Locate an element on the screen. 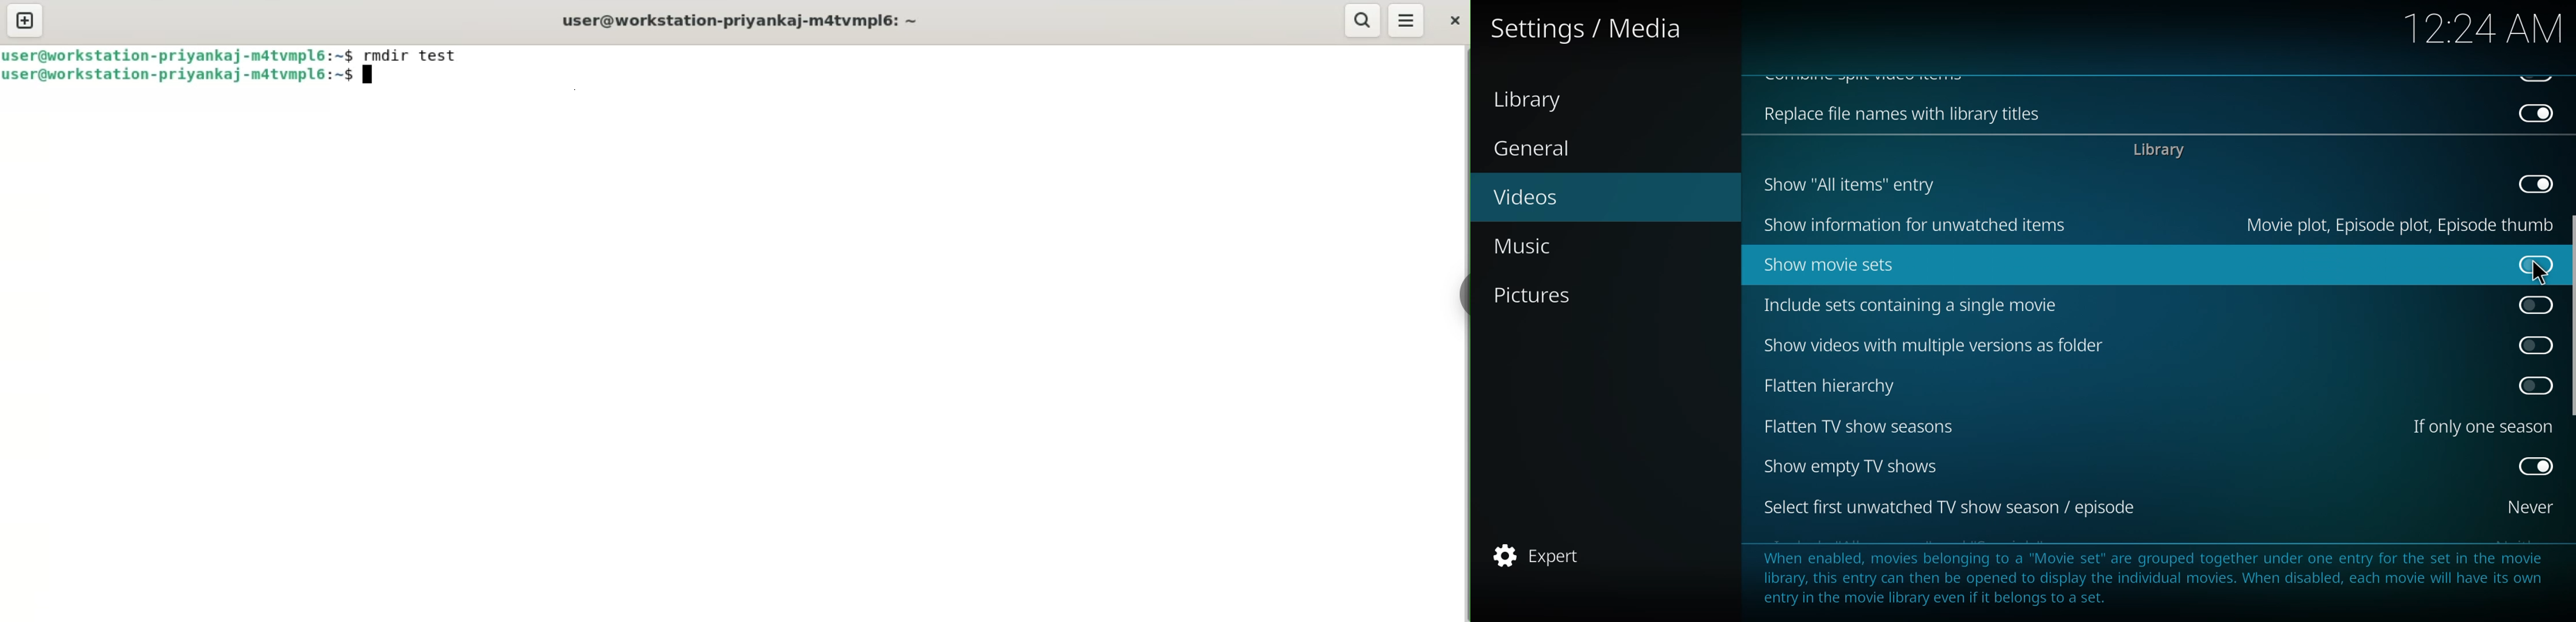 This screenshot has height=644, width=2576. show information is located at coordinates (1911, 226).